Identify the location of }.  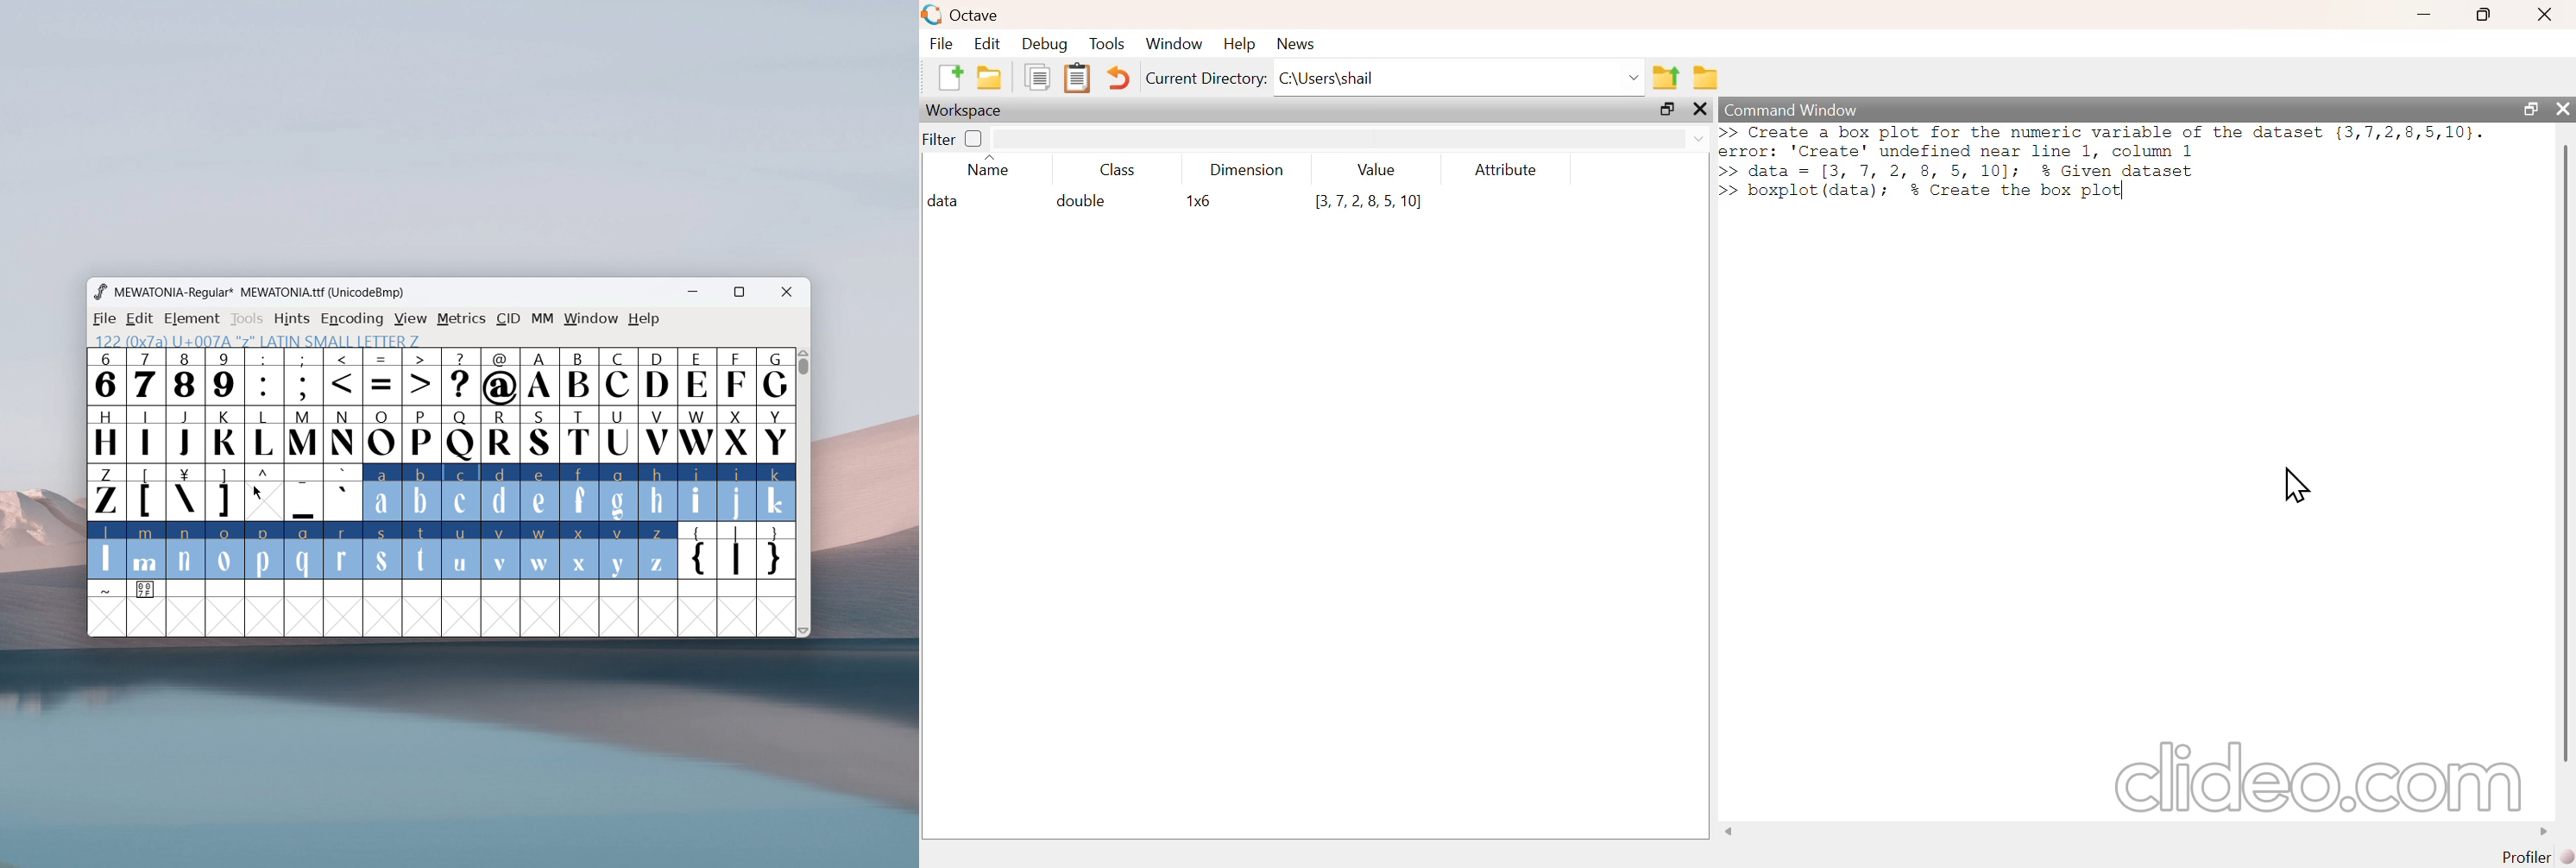
(777, 552).